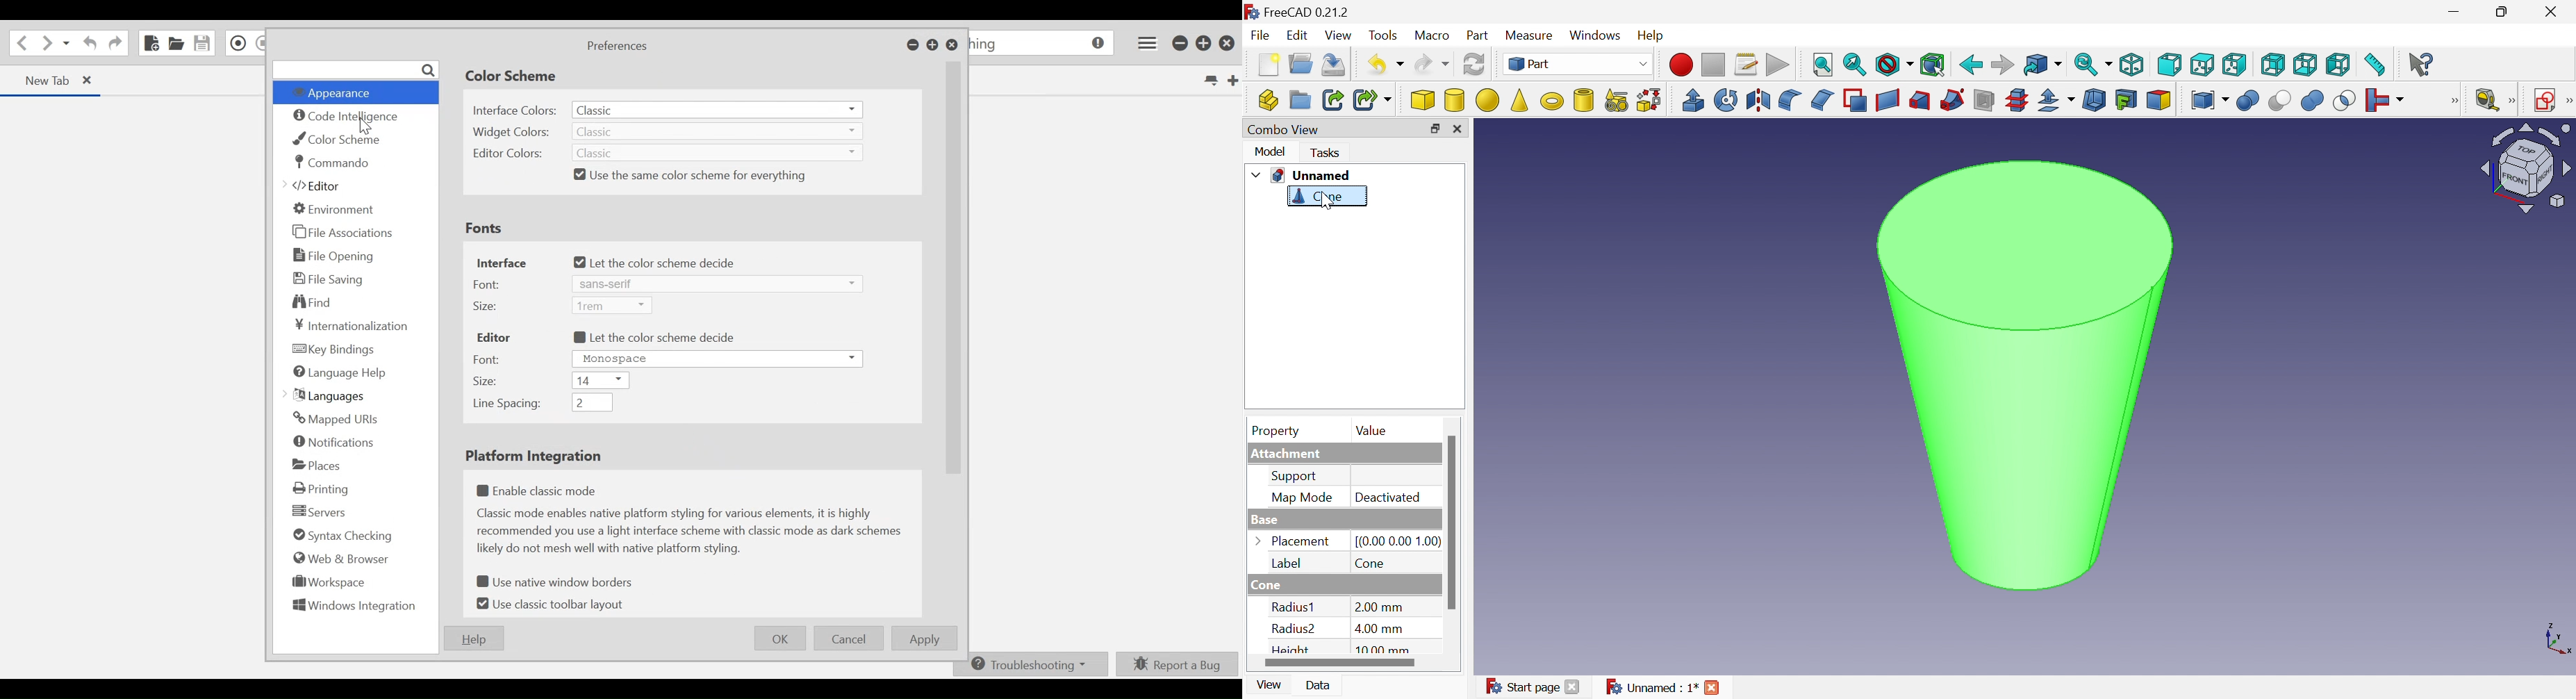 Image resolution: width=2576 pixels, height=700 pixels. I want to click on Cylinder, so click(1453, 101).